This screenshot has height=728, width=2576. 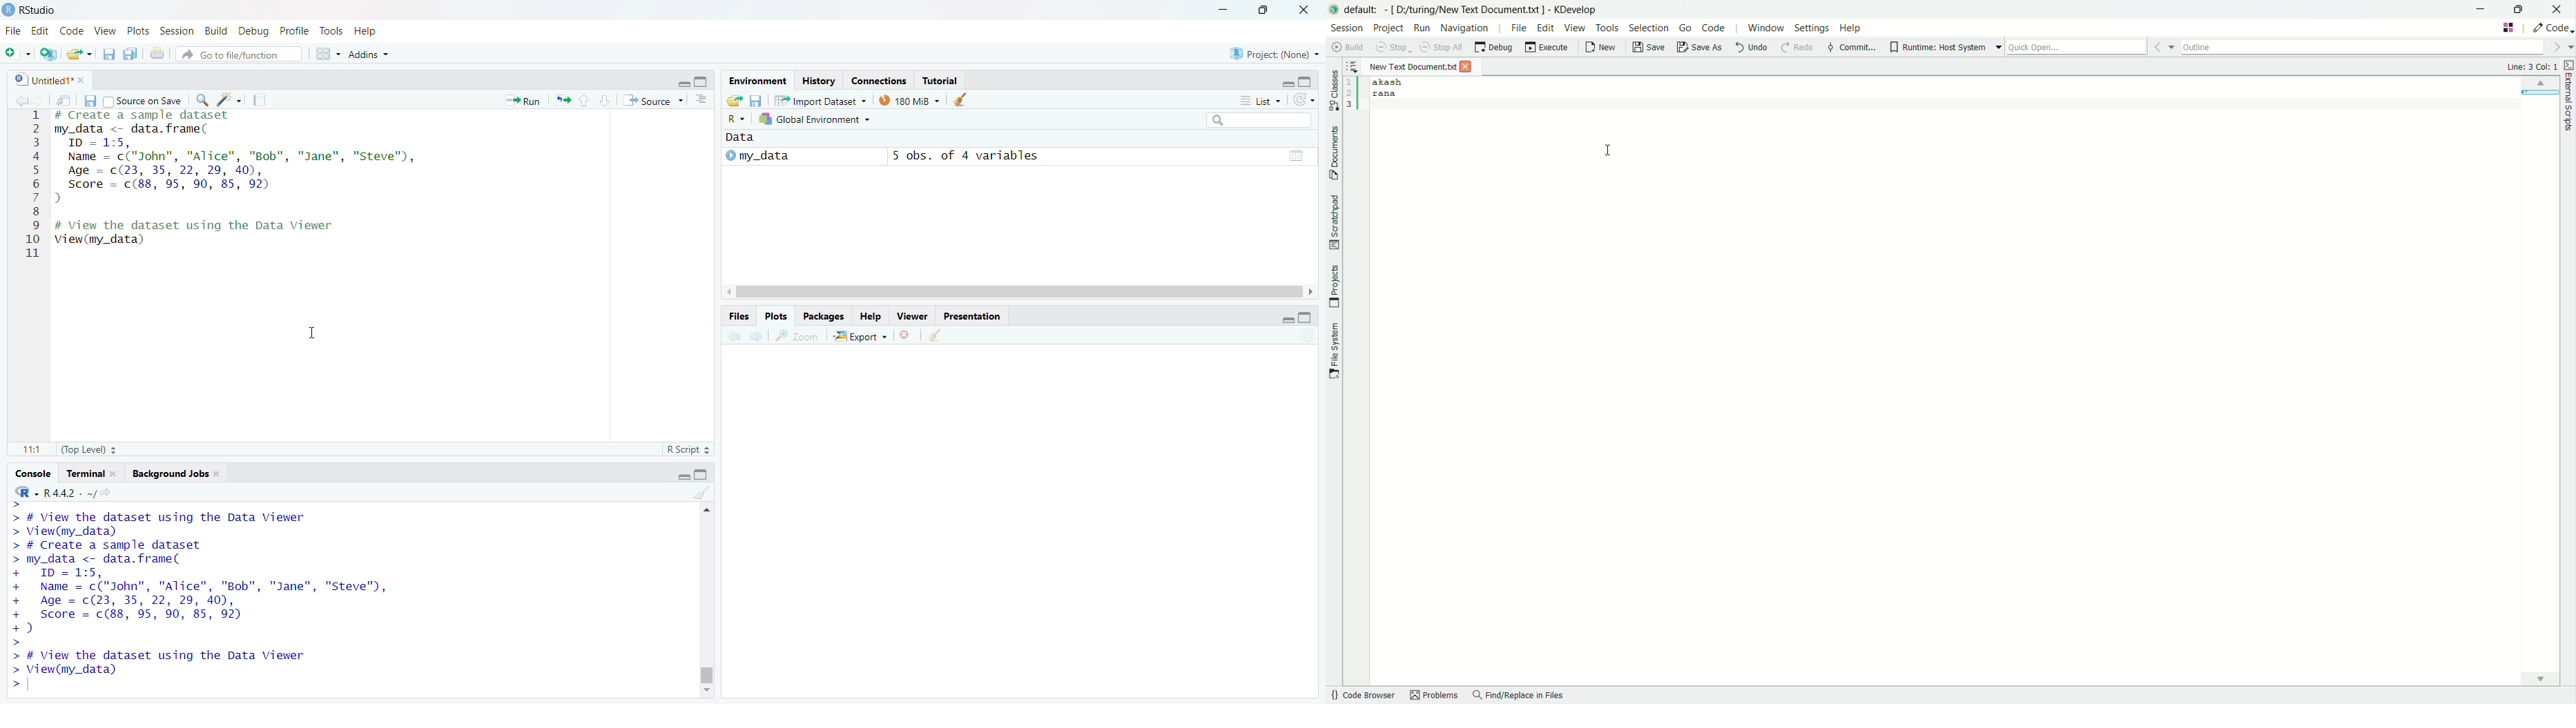 I want to click on Data, so click(x=738, y=138).